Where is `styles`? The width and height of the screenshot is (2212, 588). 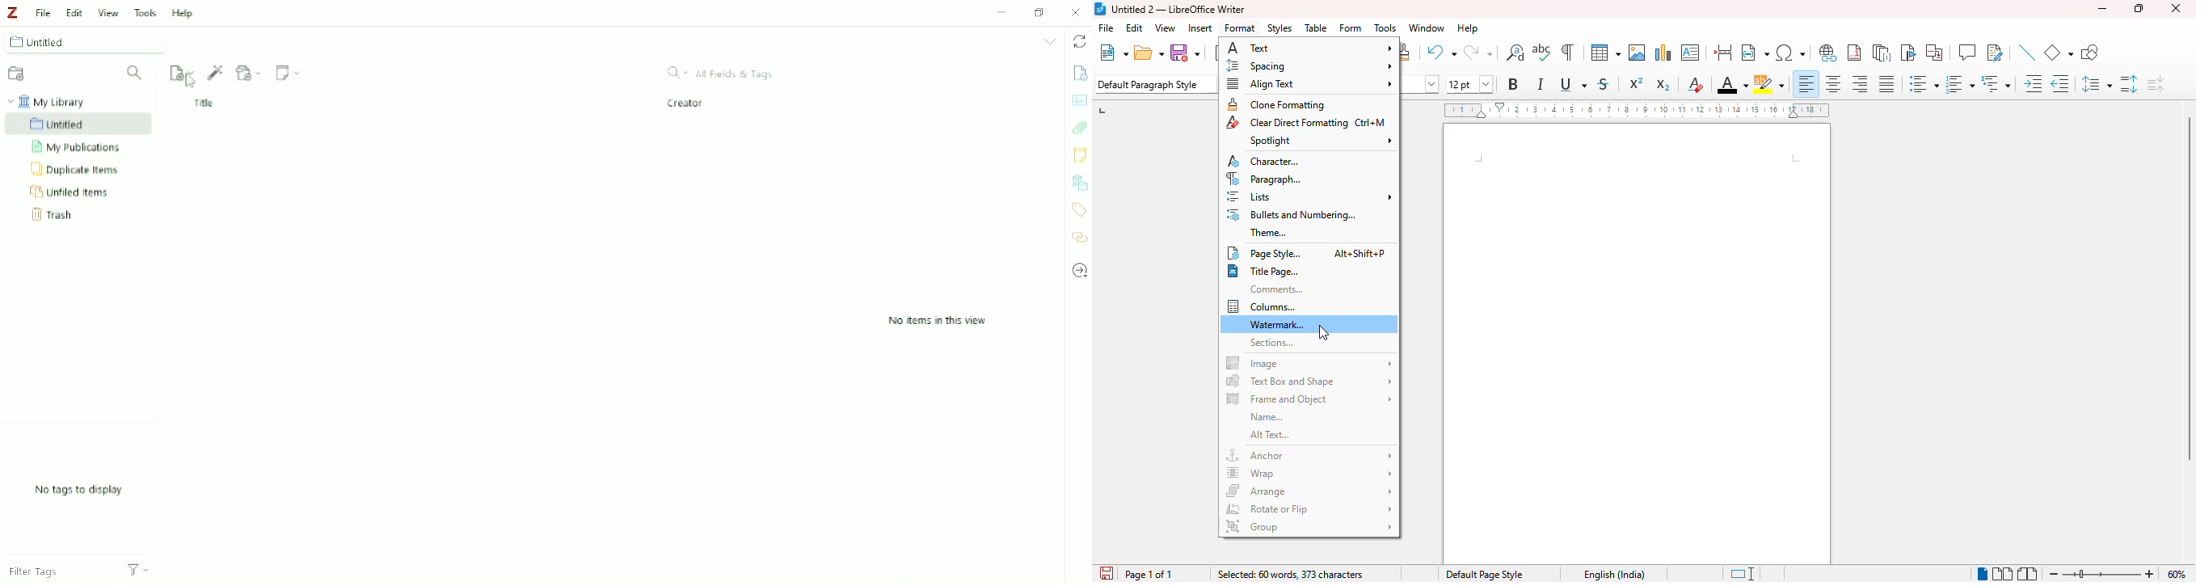
styles is located at coordinates (1280, 27).